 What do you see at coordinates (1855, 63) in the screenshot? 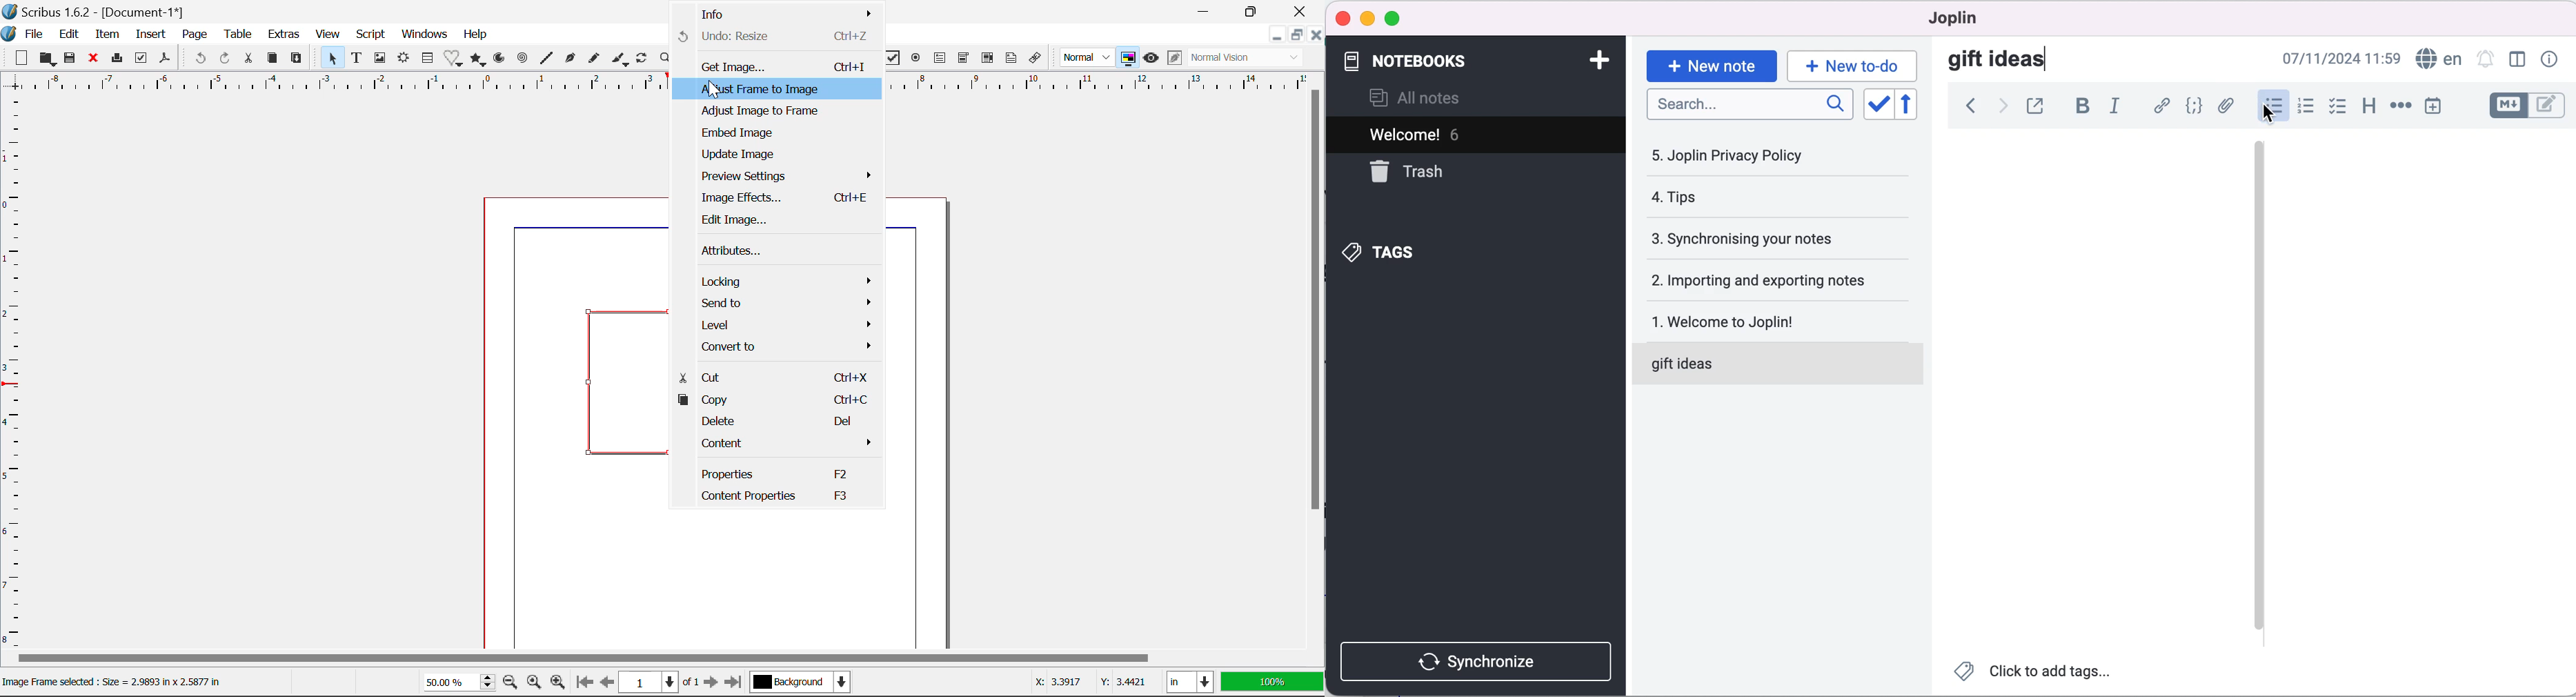
I see `new to-do` at bounding box center [1855, 63].